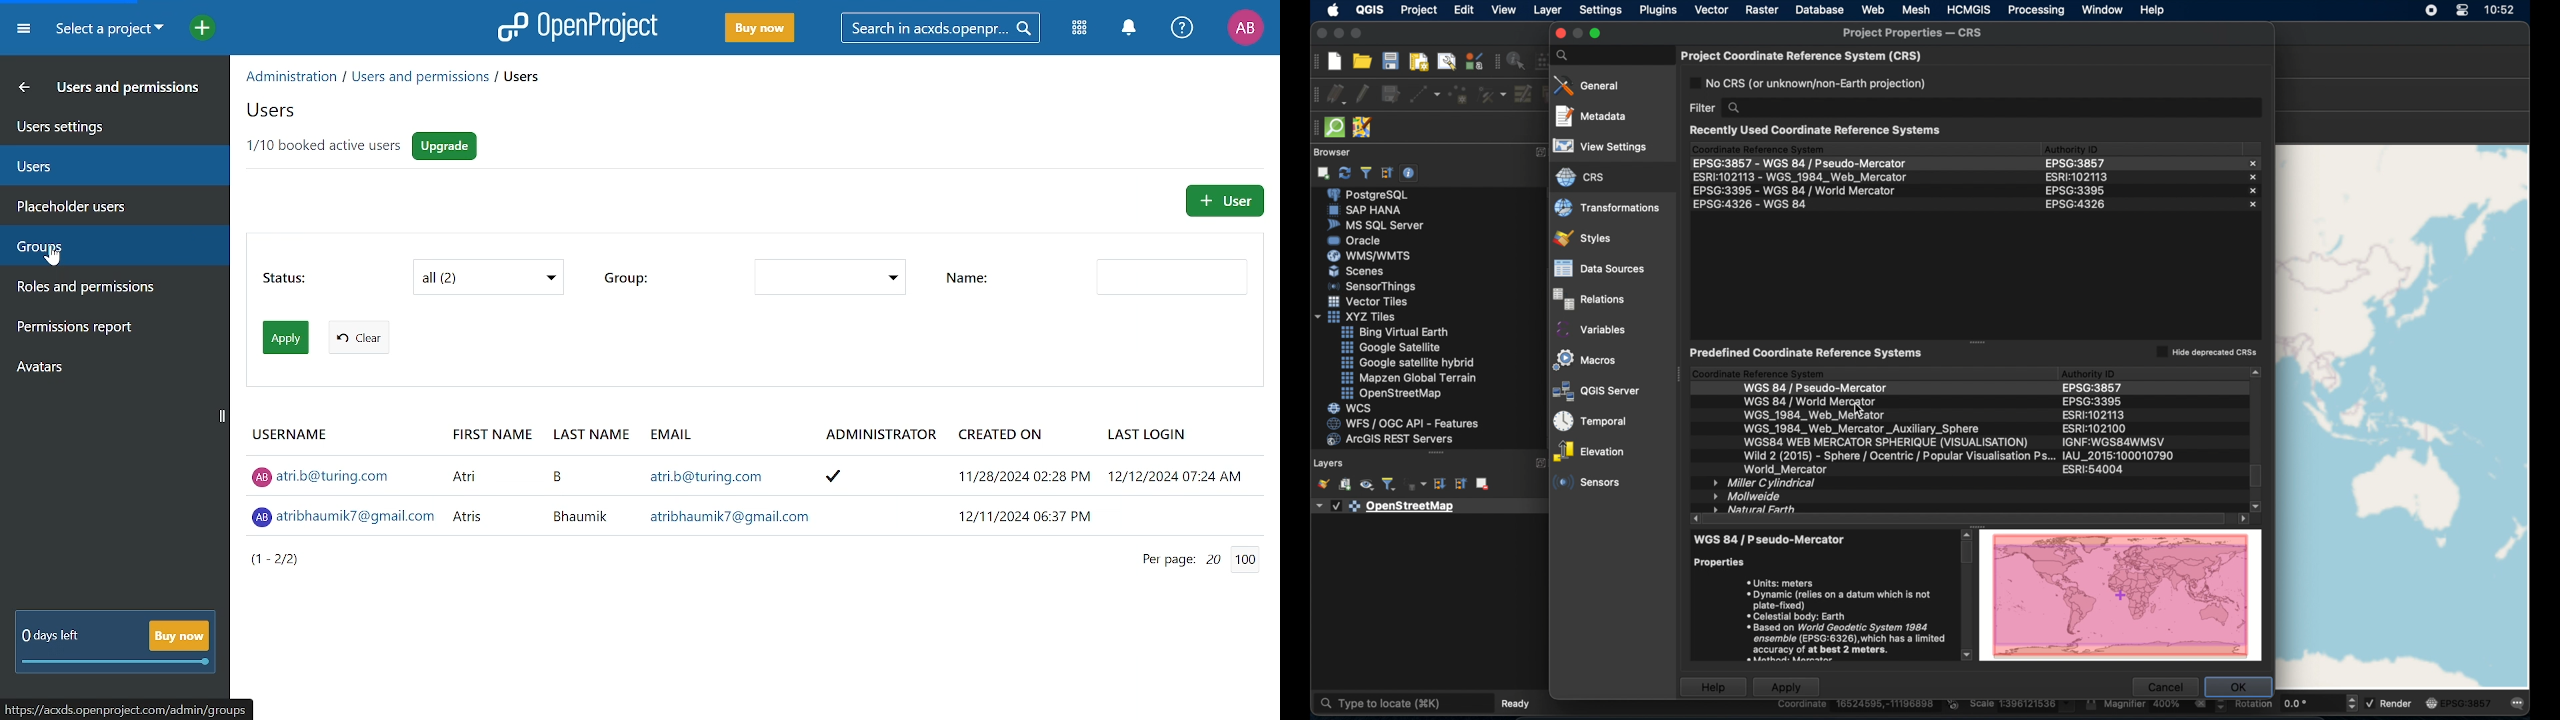  I want to click on attributes toolbar, so click(1497, 62).